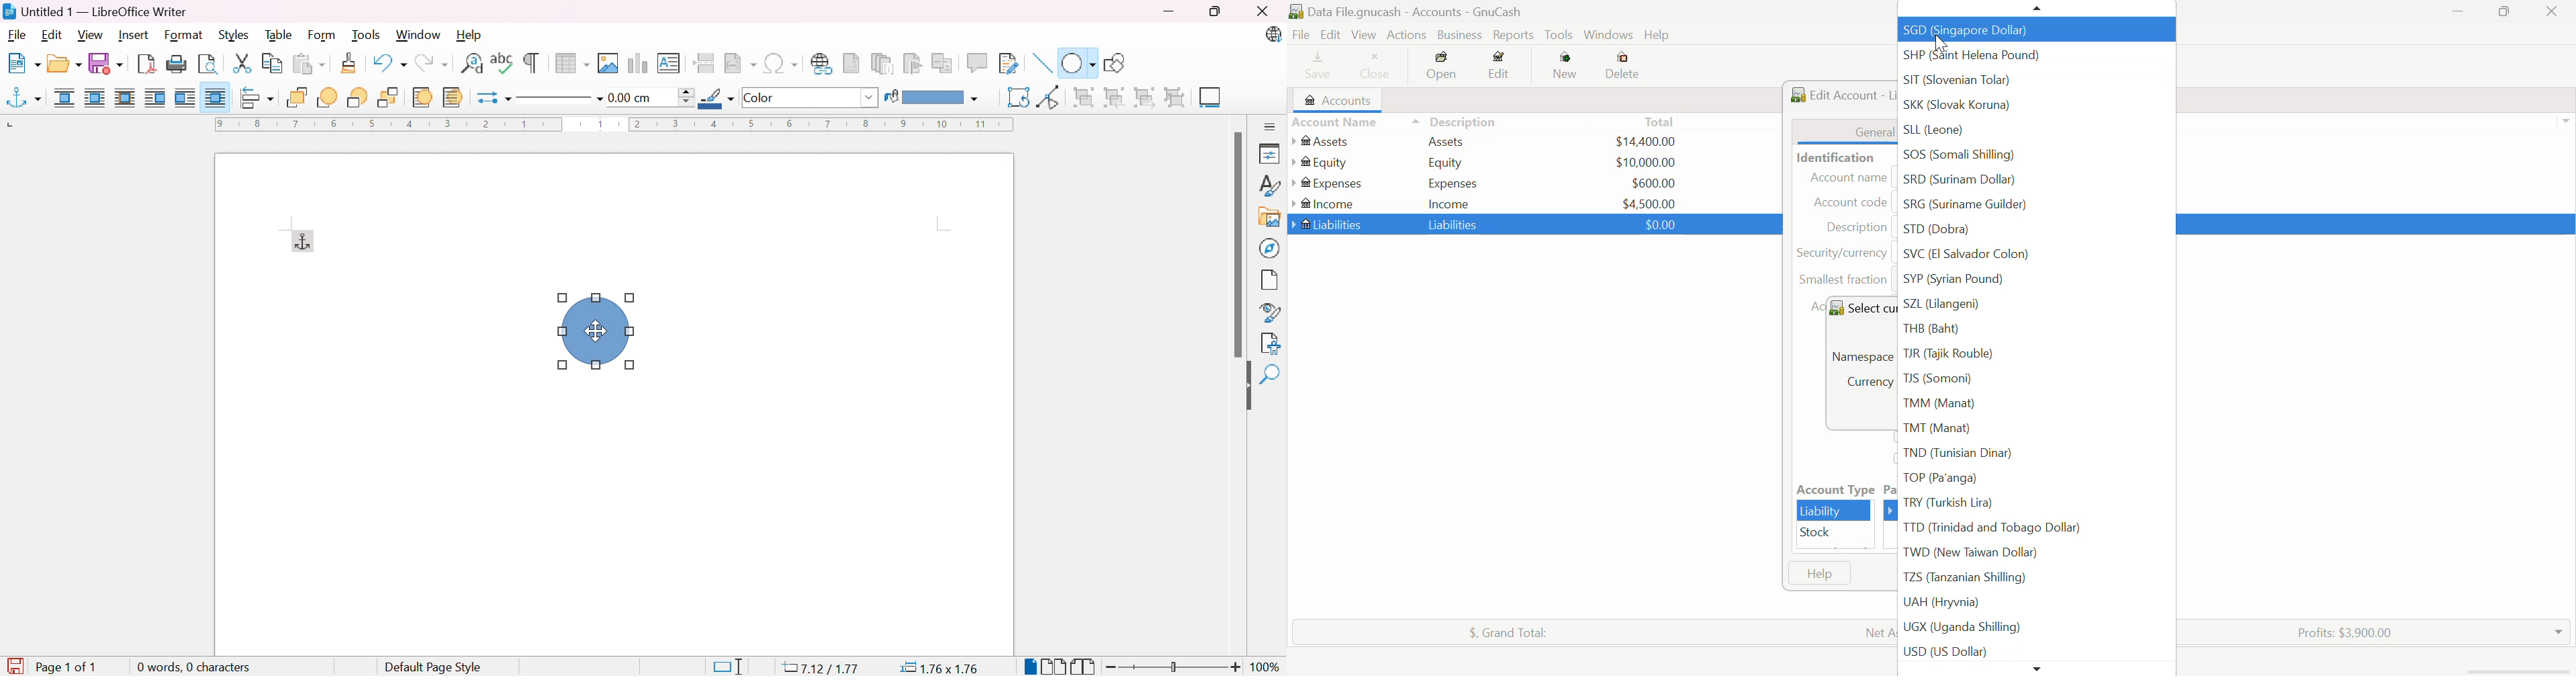  What do you see at coordinates (1017, 98) in the screenshot?
I see `Rotate` at bounding box center [1017, 98].